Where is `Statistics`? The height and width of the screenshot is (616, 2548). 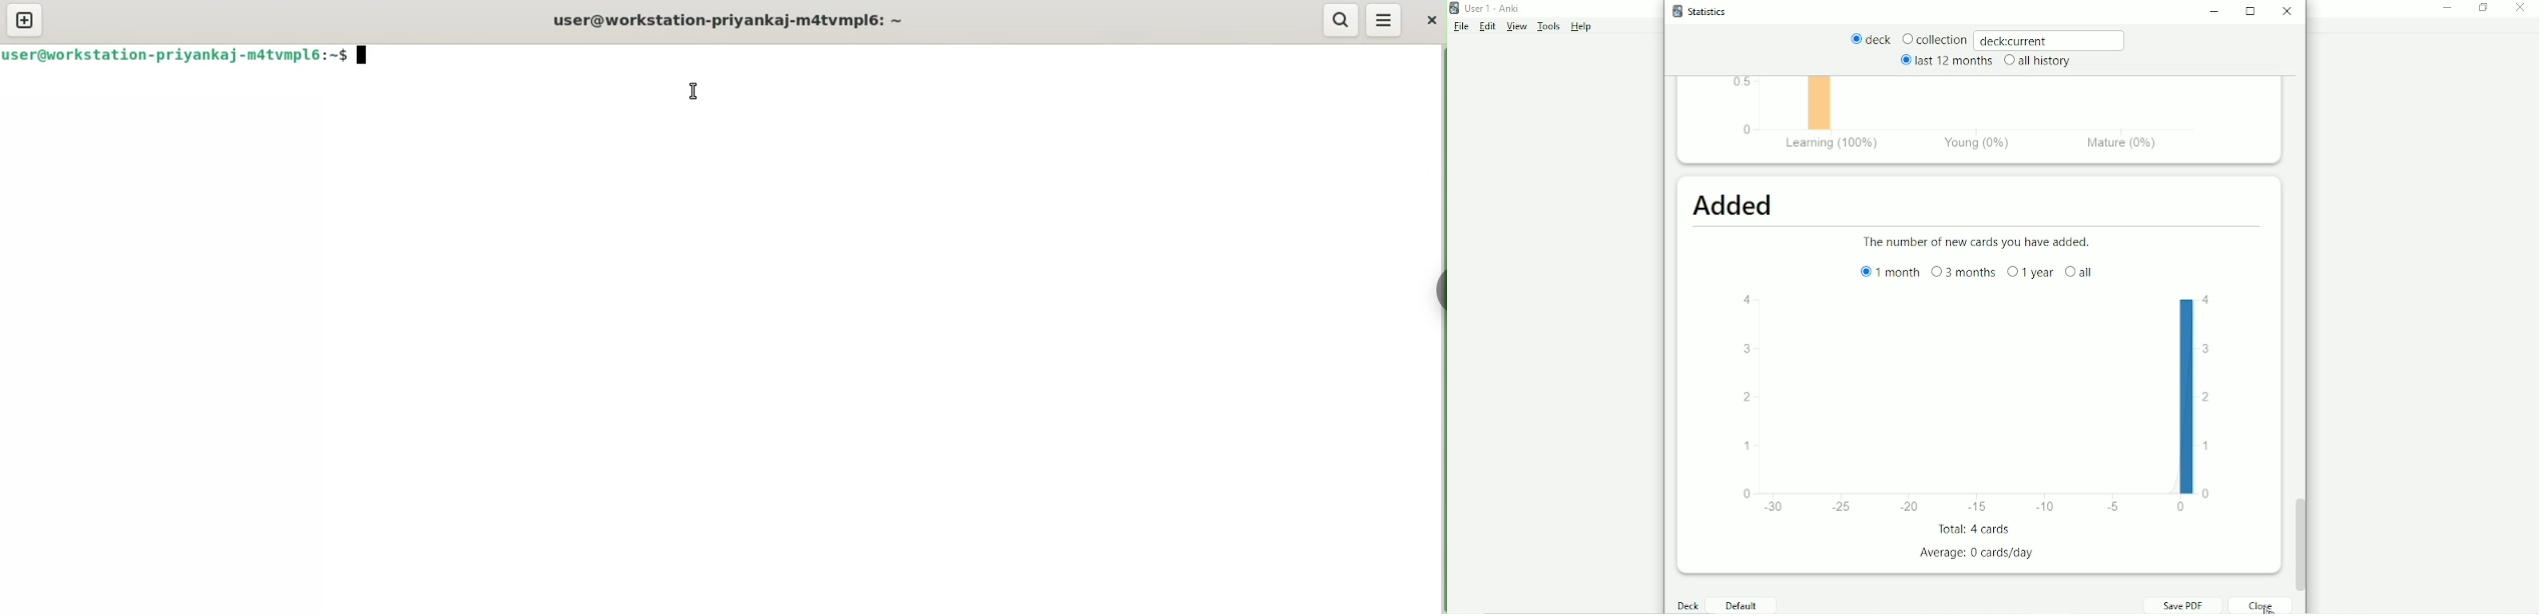 Statistics is located at coordinates (1704, 11).